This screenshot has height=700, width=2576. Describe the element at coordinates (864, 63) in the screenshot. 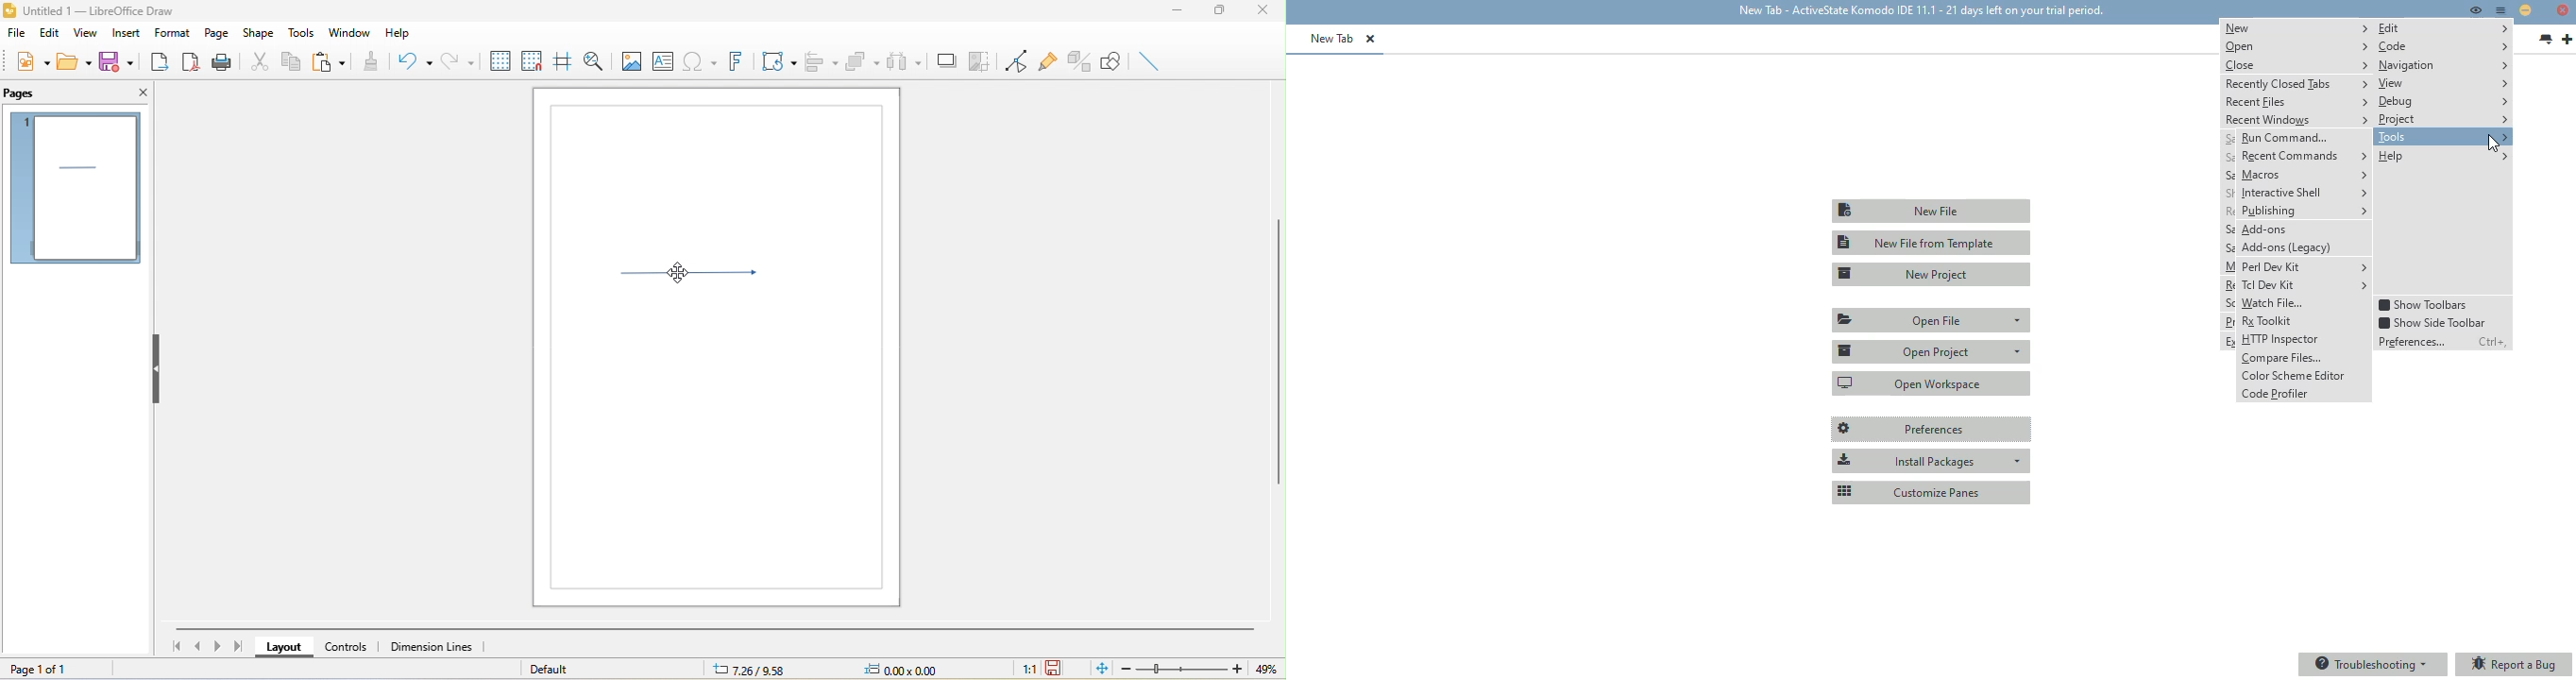

I see `arrange` at that location.